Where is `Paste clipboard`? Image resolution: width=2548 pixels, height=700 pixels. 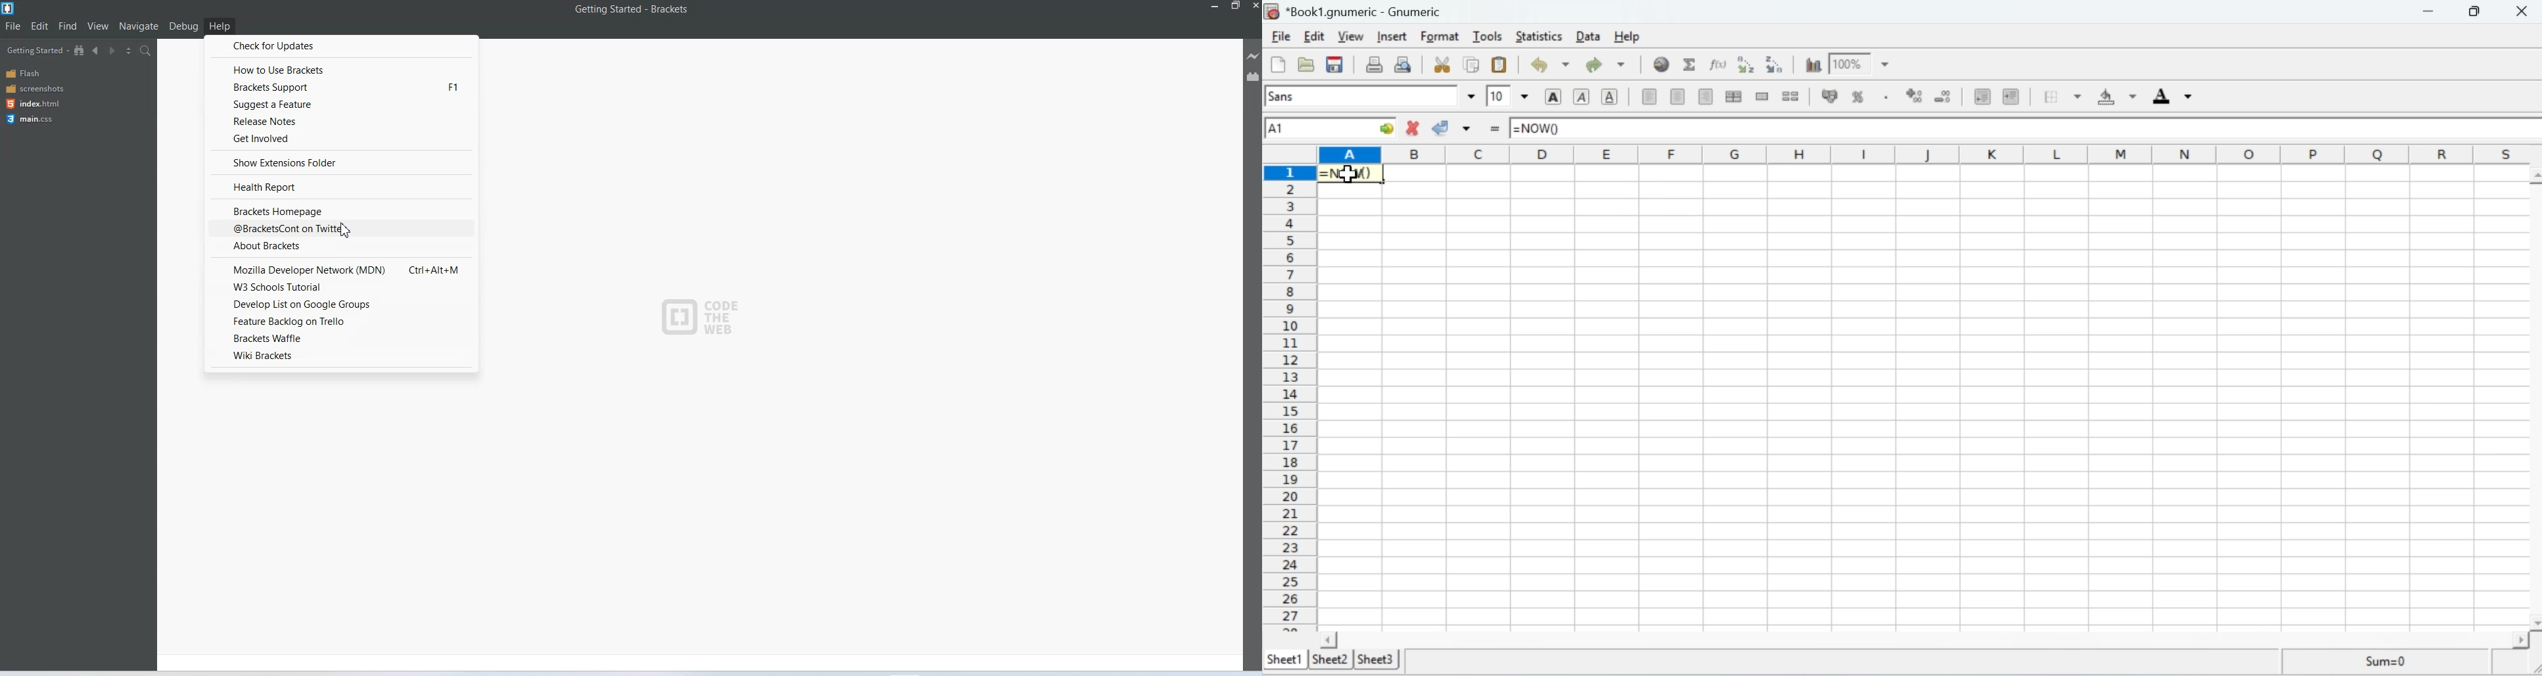
Paste clipboard is located at coordinates (1500, 65).